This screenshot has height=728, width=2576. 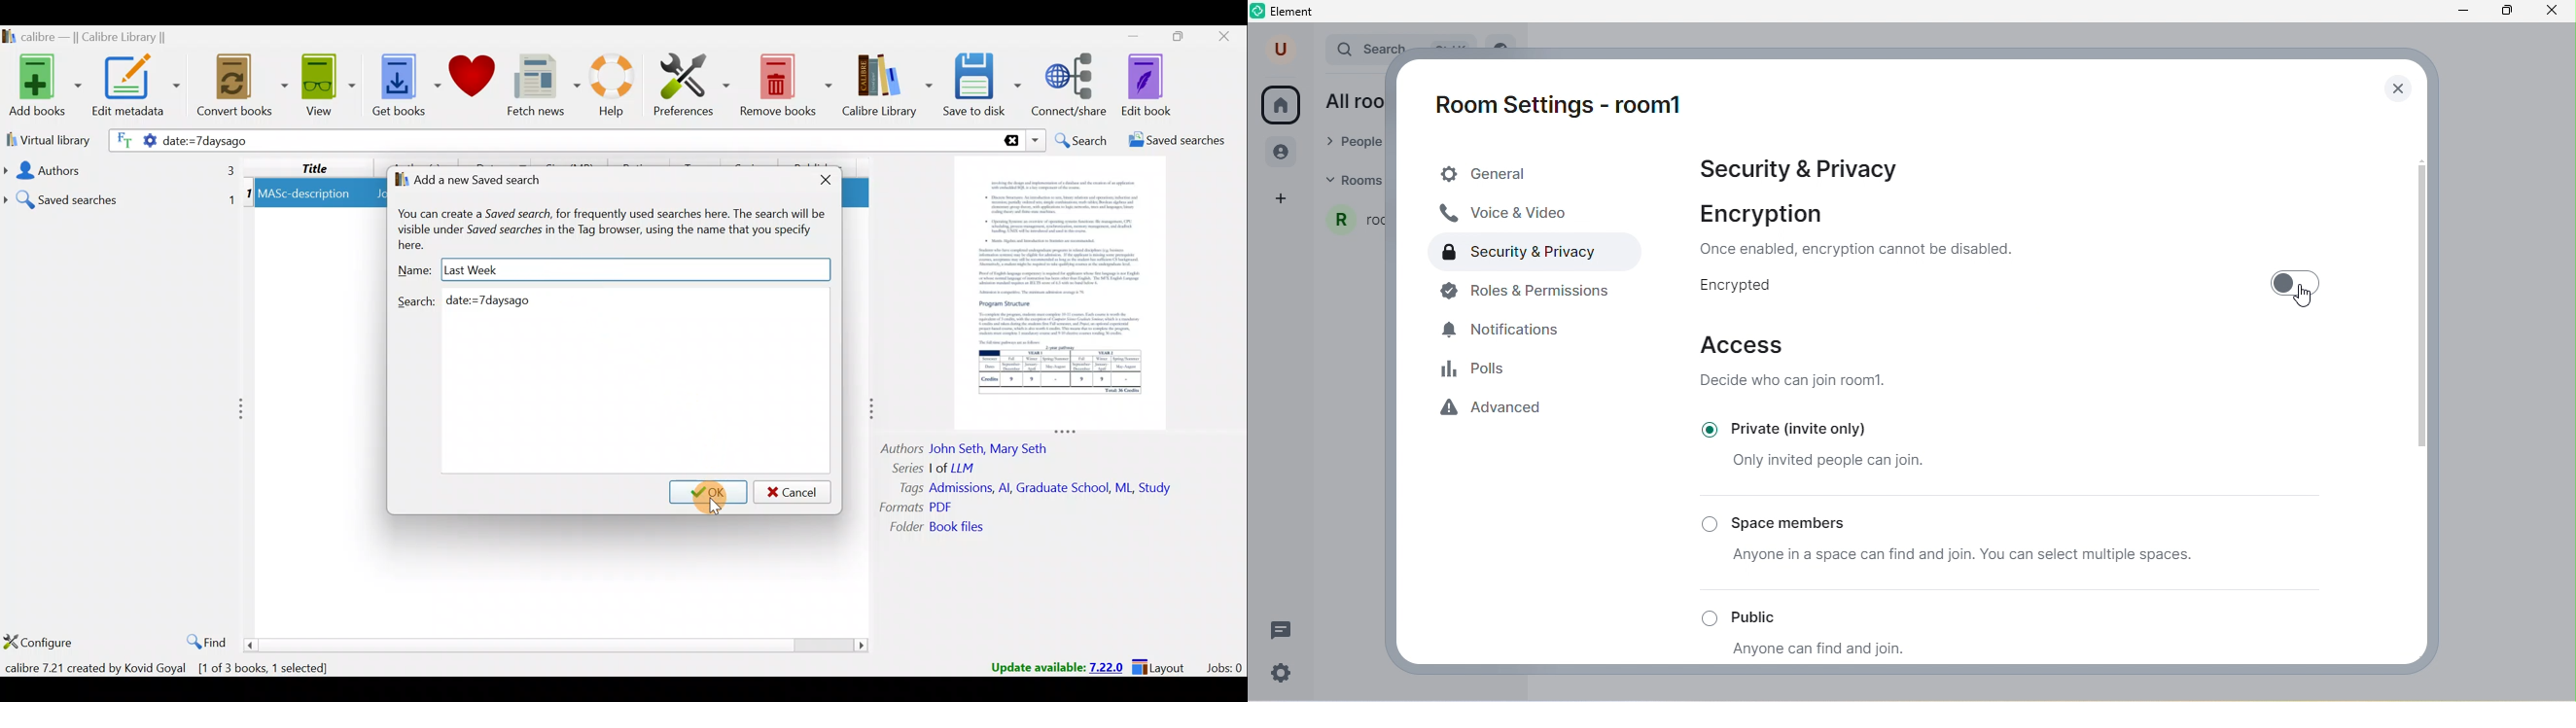 What do you see at coordinates (1787, 620) in the screenshot?
I see `public` at bounding box center [1787, 620].